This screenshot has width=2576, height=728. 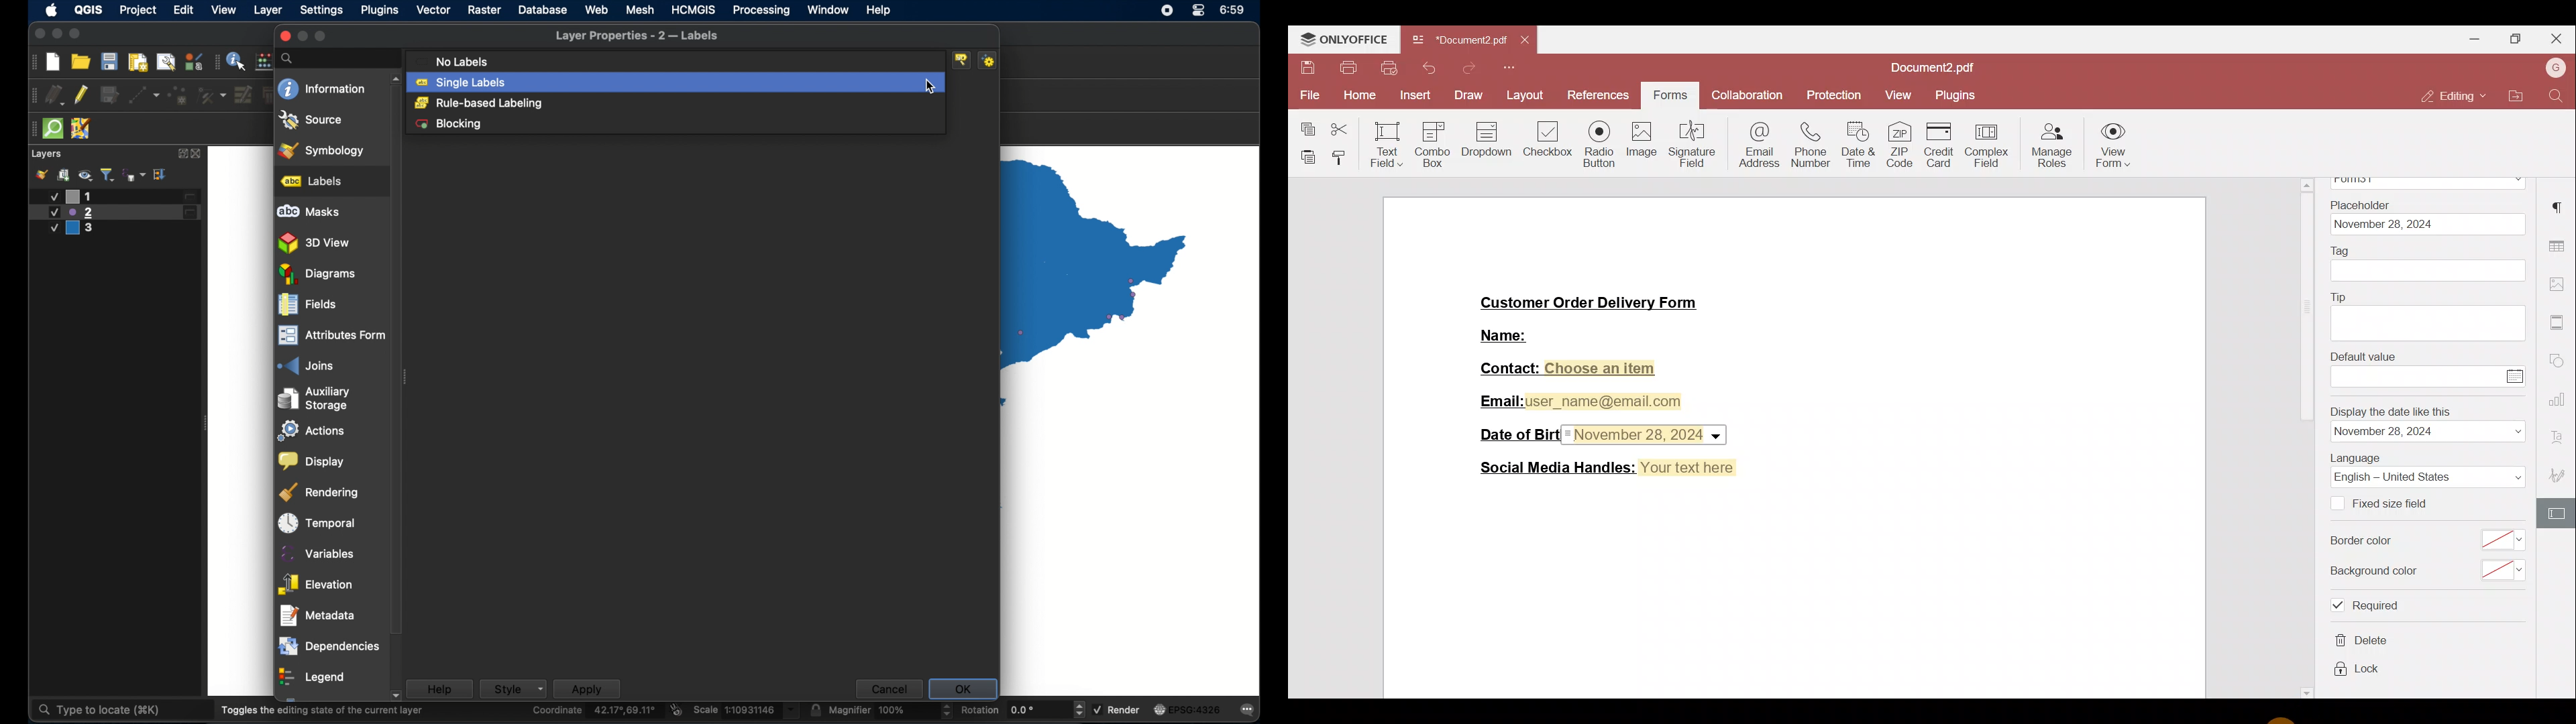 What do you see at coordinates (1414, 95) in the screenshot?
I see `Insert` at bounding box center [1414, 95].